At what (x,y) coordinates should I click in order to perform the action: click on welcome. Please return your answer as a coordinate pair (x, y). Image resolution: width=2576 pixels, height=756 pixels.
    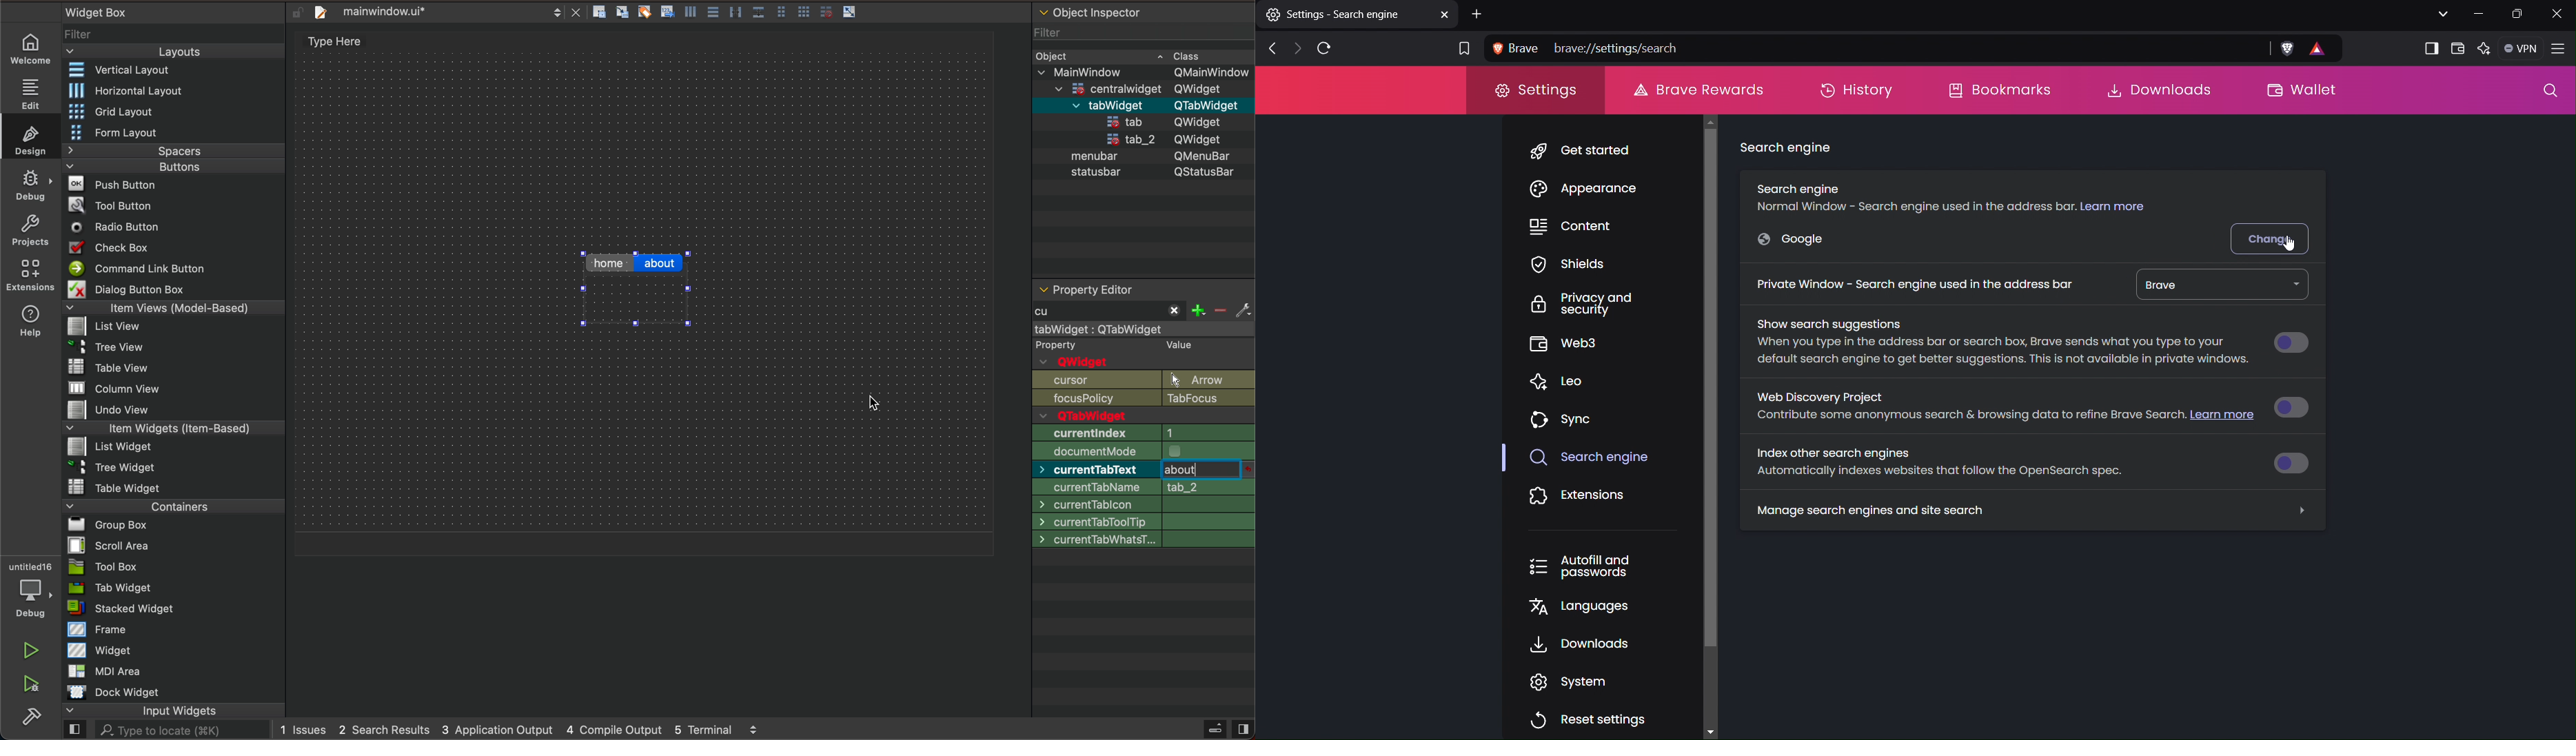
    Looking at the image, I should click on (28, 49).